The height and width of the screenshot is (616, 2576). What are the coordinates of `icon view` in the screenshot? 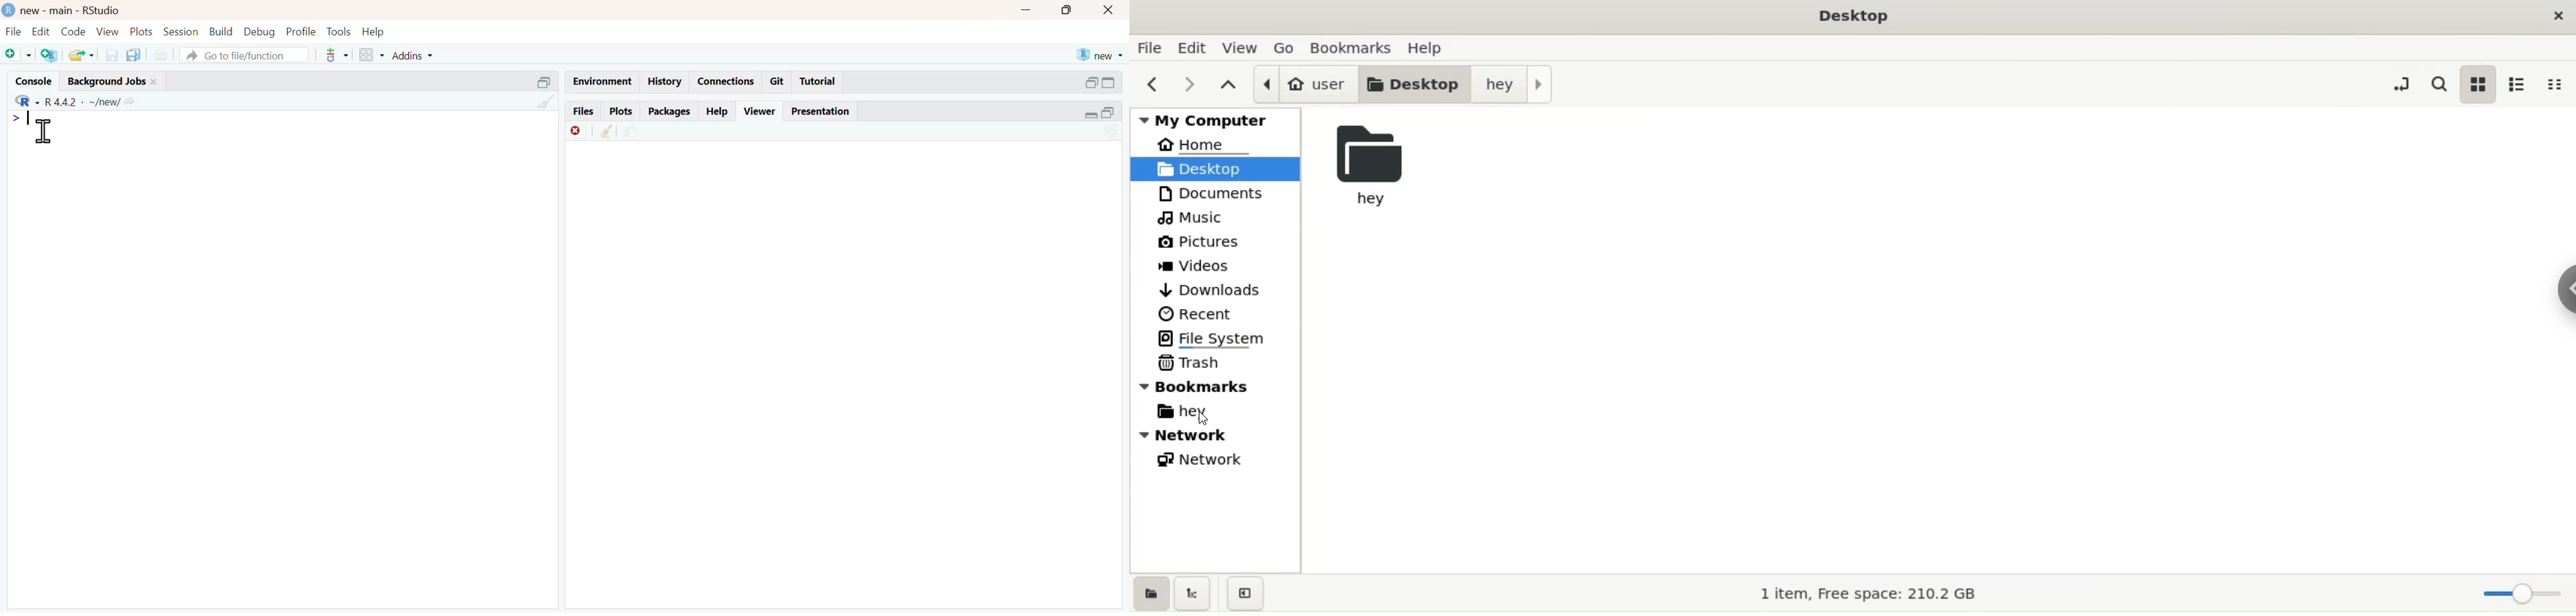 It's located at (2479, 84).